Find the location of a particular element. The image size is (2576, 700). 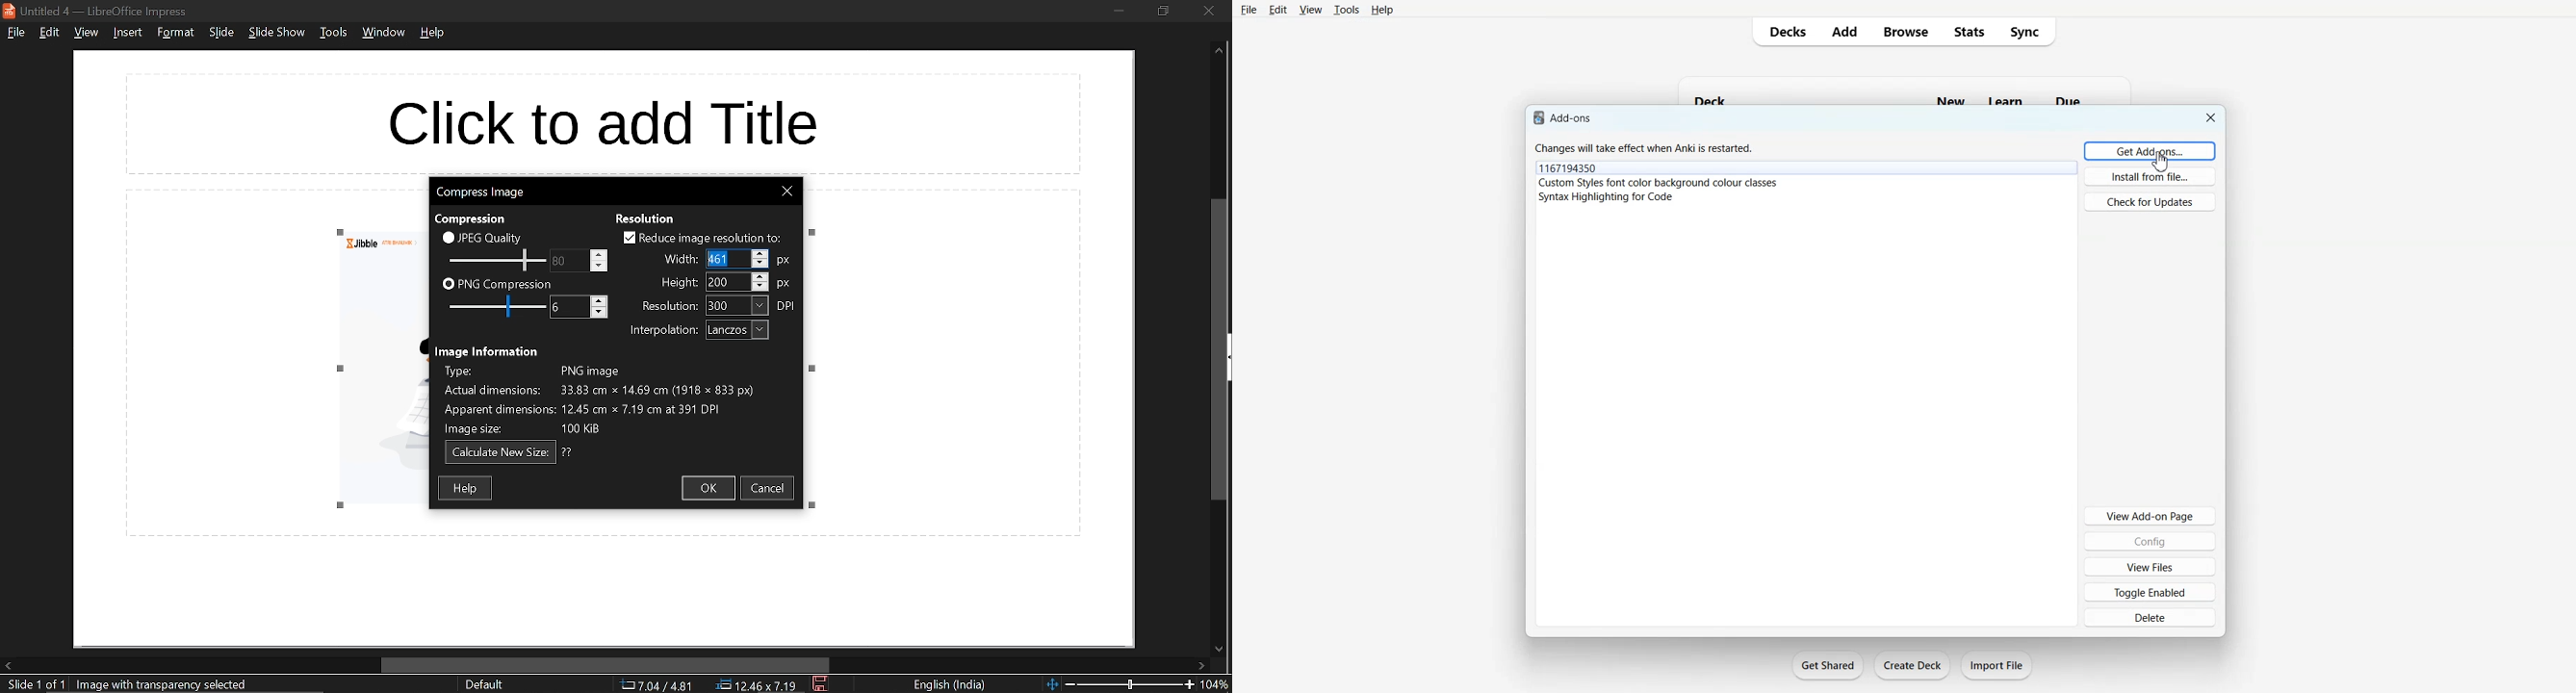

View is located at coordinates (1310, 10).